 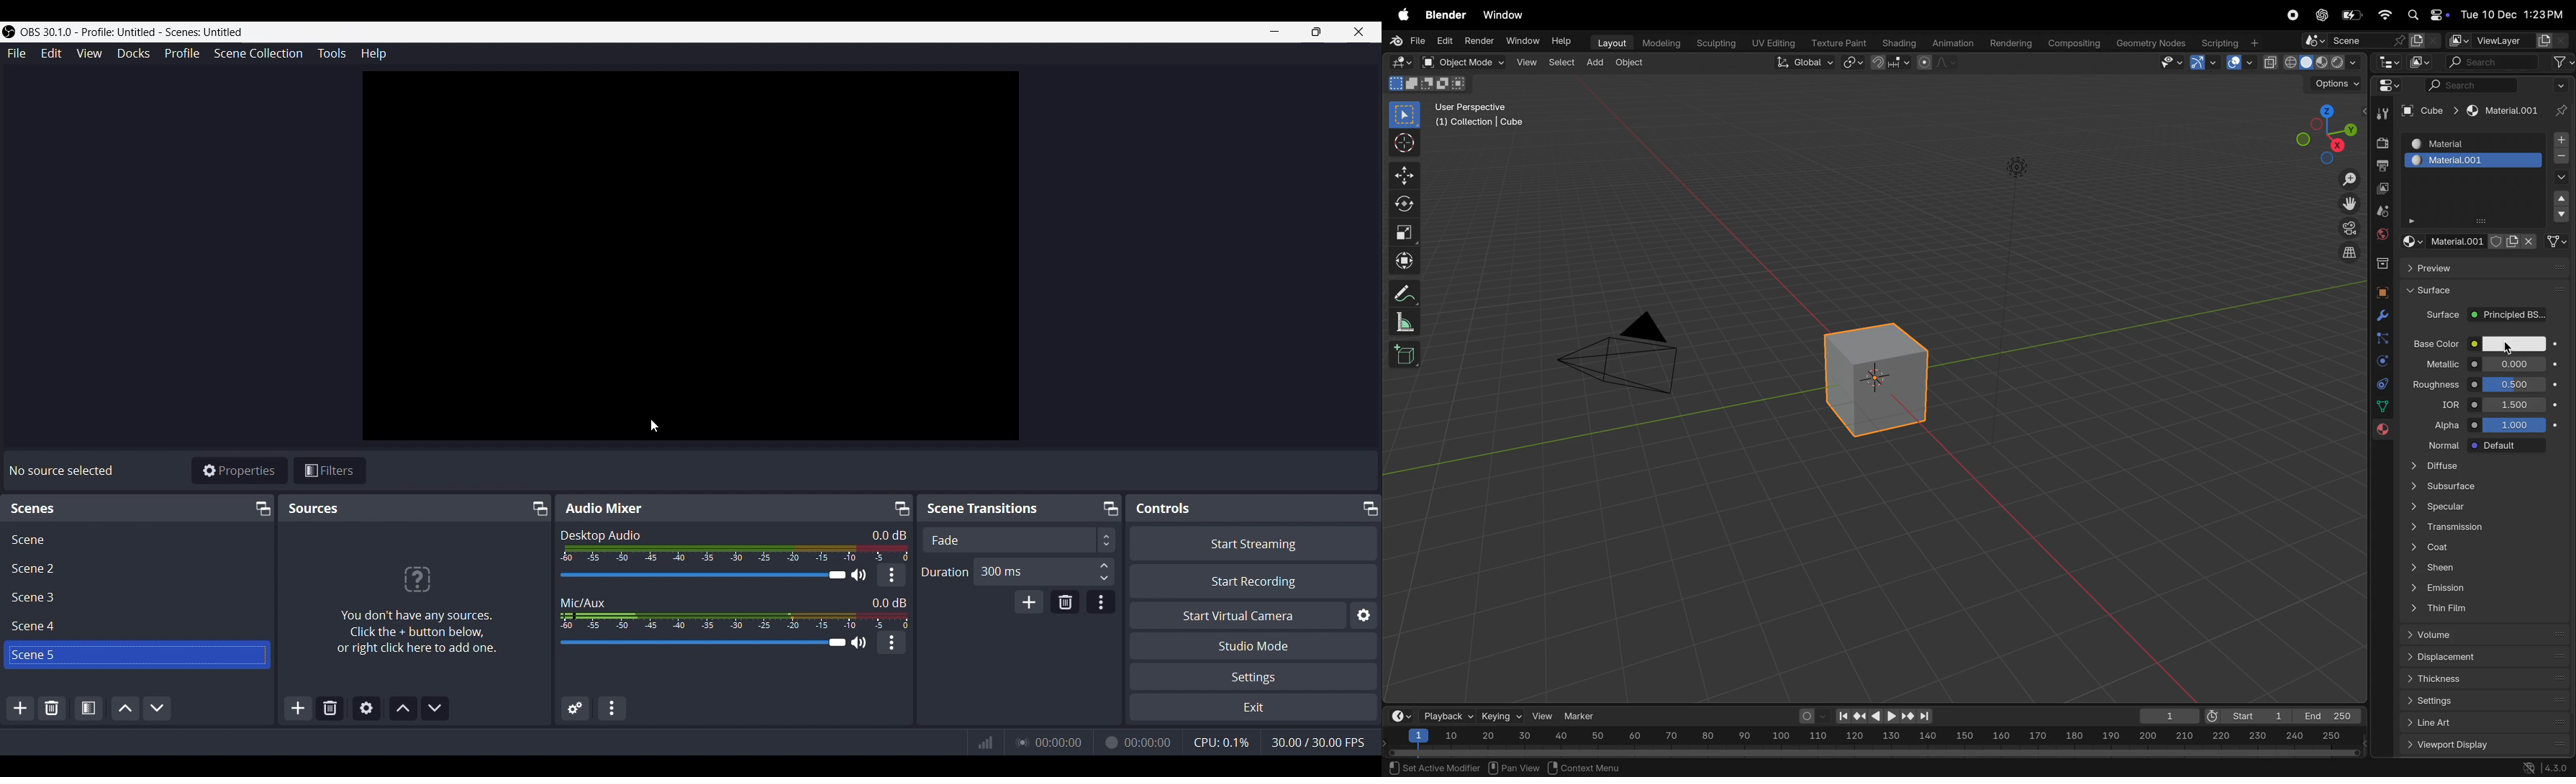 I want to click on play back controls, so click(x=1884, y=717).